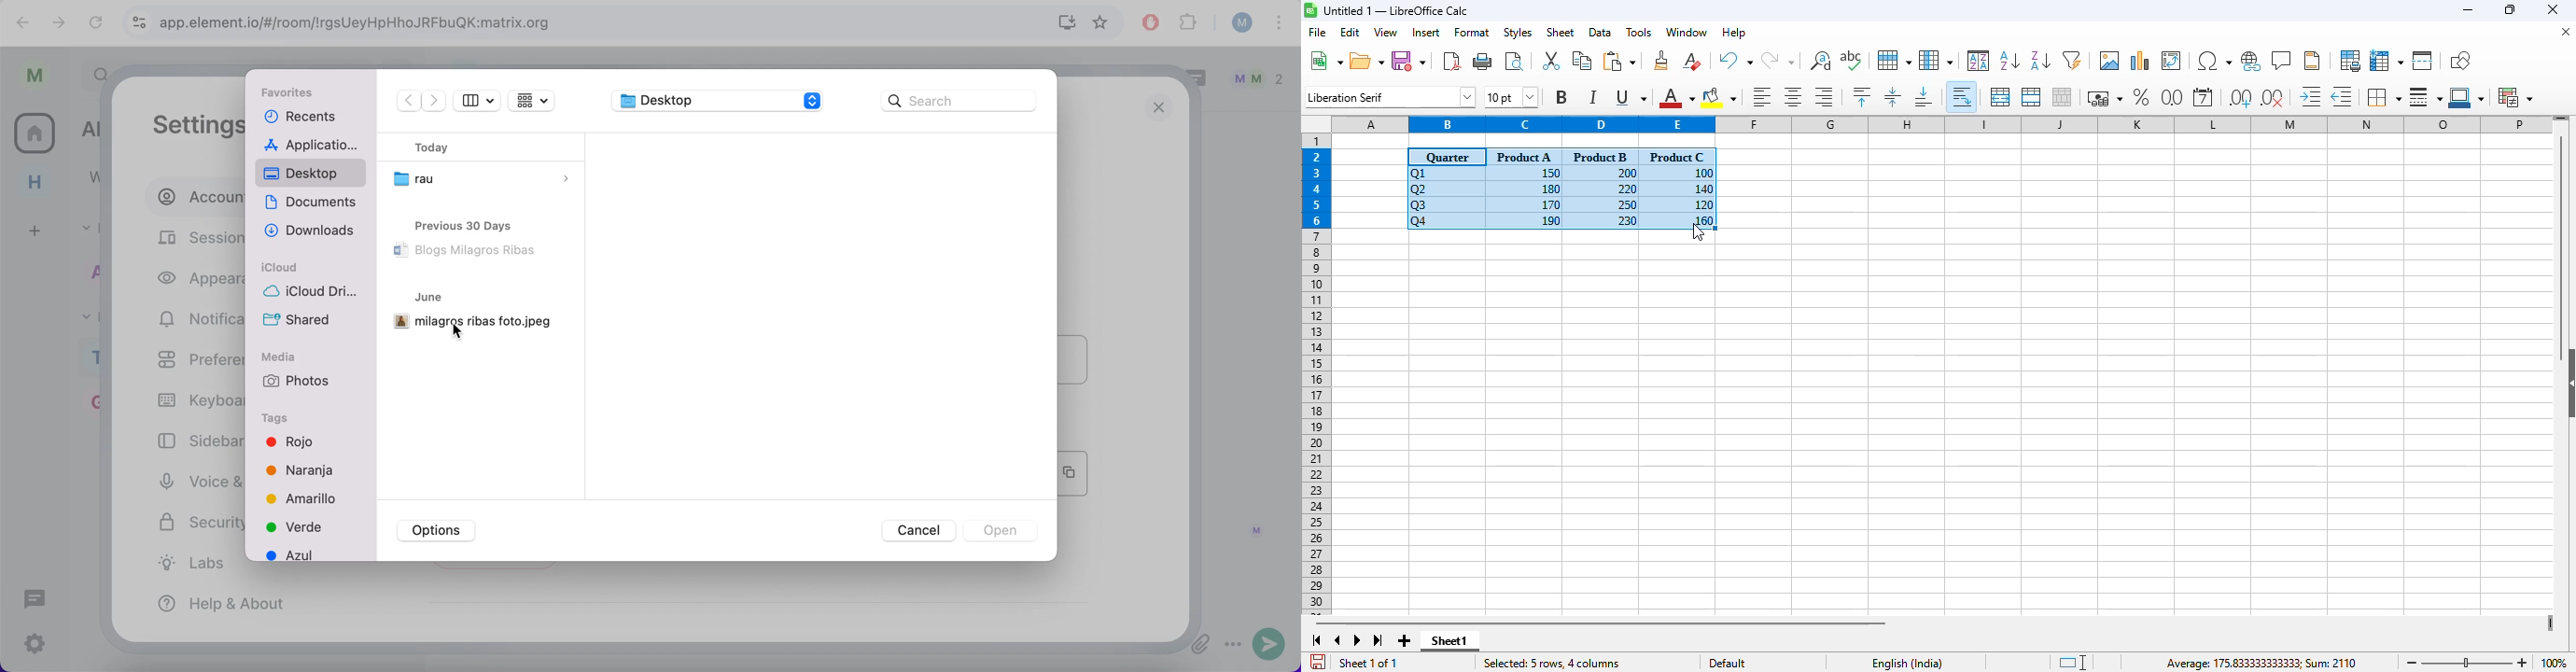 The image size is (2576, 672). I want to click on voice and video, so click(196, 483).